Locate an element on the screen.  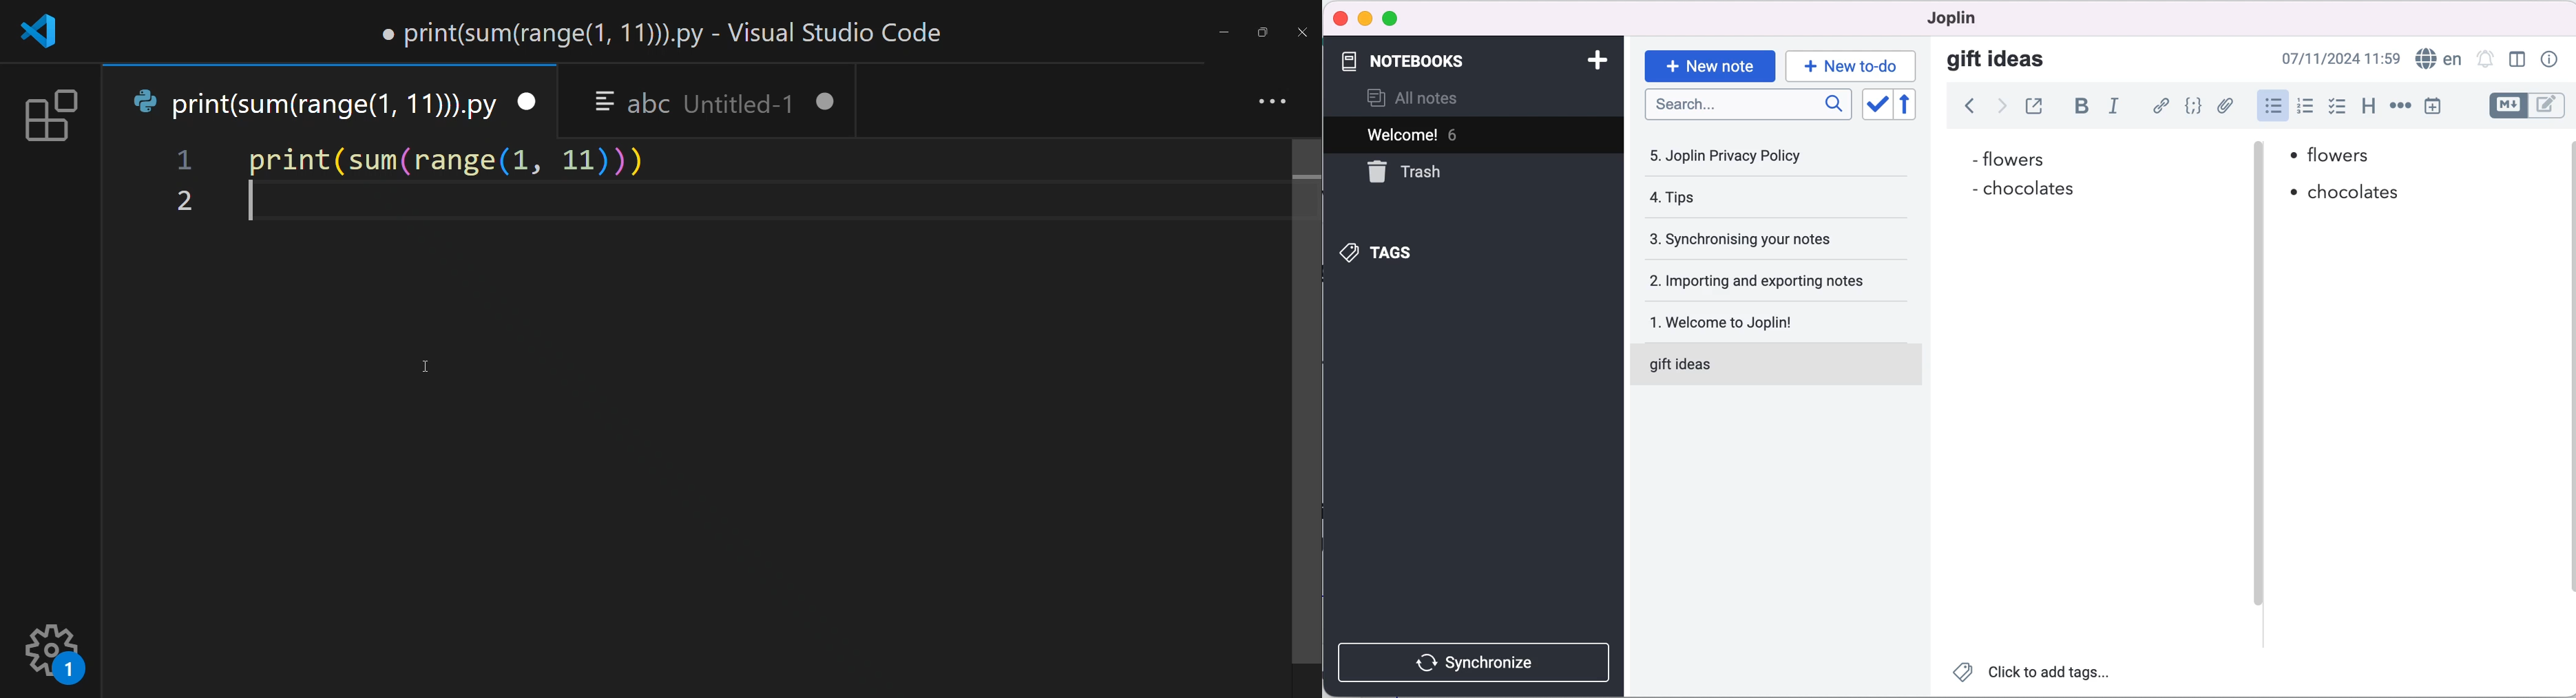
close is located at coordinates (1341, 19).